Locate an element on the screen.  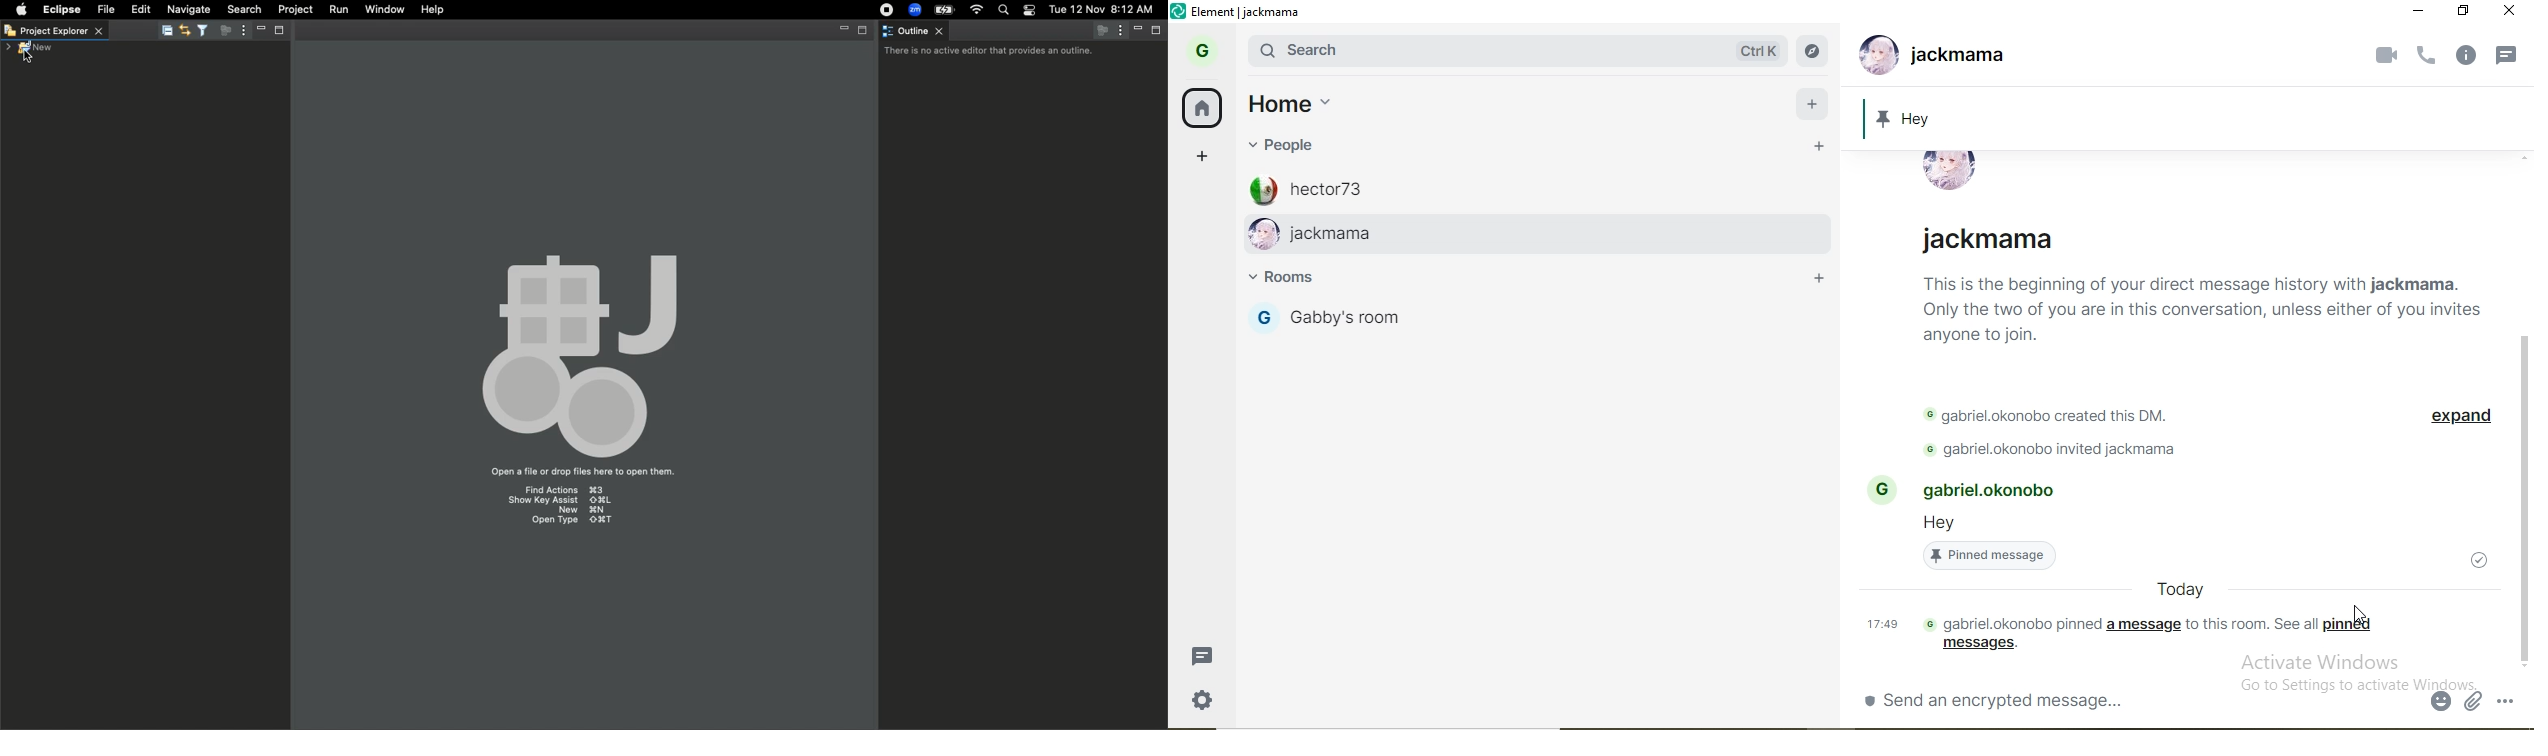
add room is located at coordinates (1817, 275).